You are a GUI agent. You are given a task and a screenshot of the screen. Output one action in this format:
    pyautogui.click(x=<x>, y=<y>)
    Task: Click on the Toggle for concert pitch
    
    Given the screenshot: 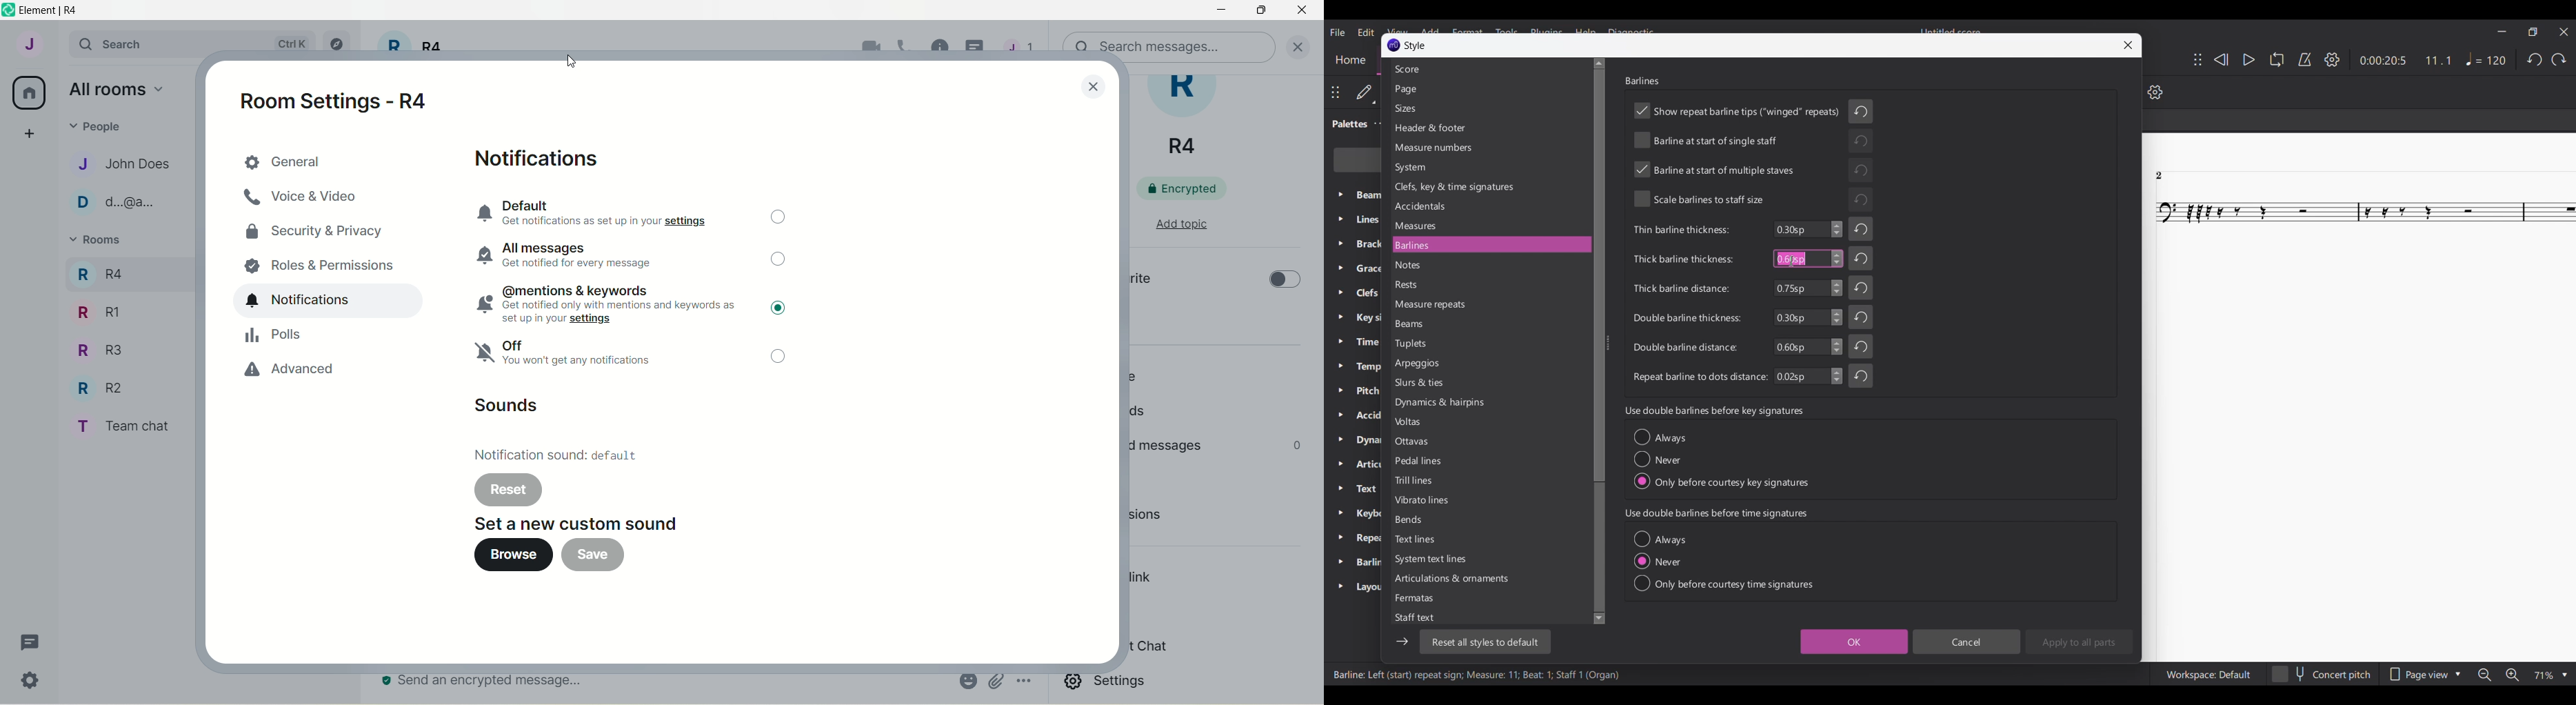 What is the action you would take?
    pyautogui.click(x=2321, y=674)
    